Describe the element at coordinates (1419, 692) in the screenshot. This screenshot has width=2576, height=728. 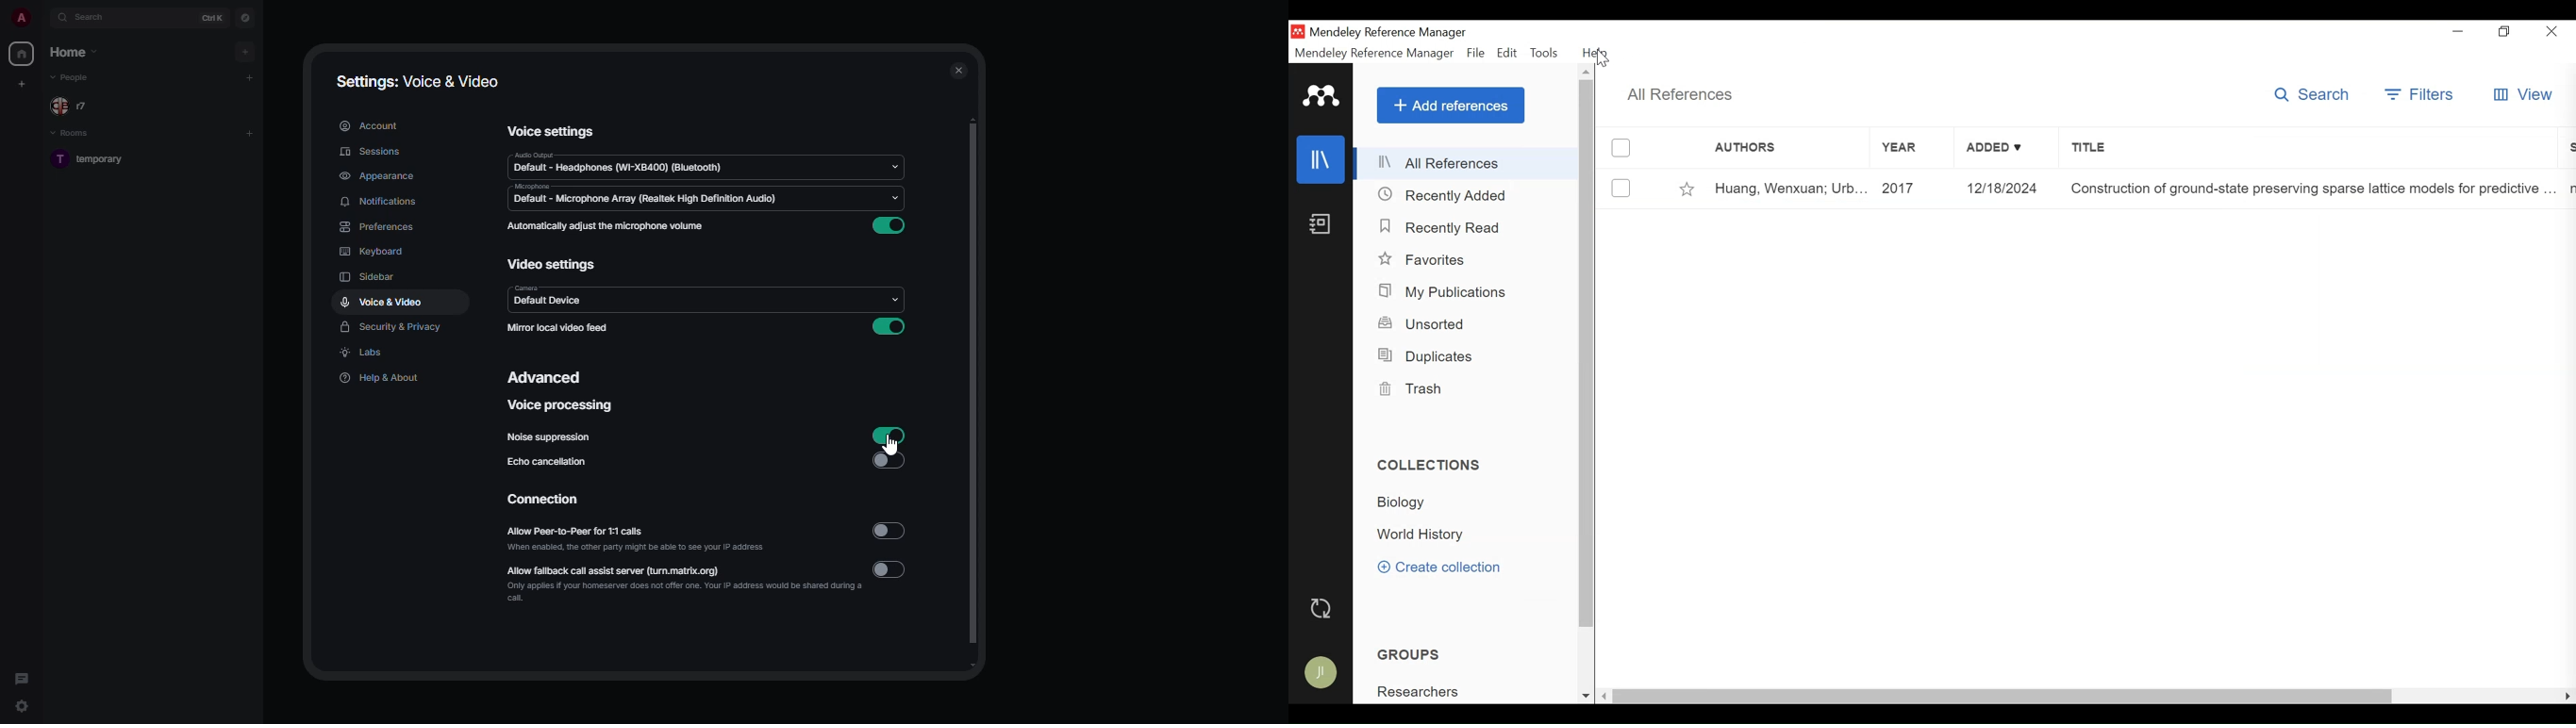
I see `Group` at that location.